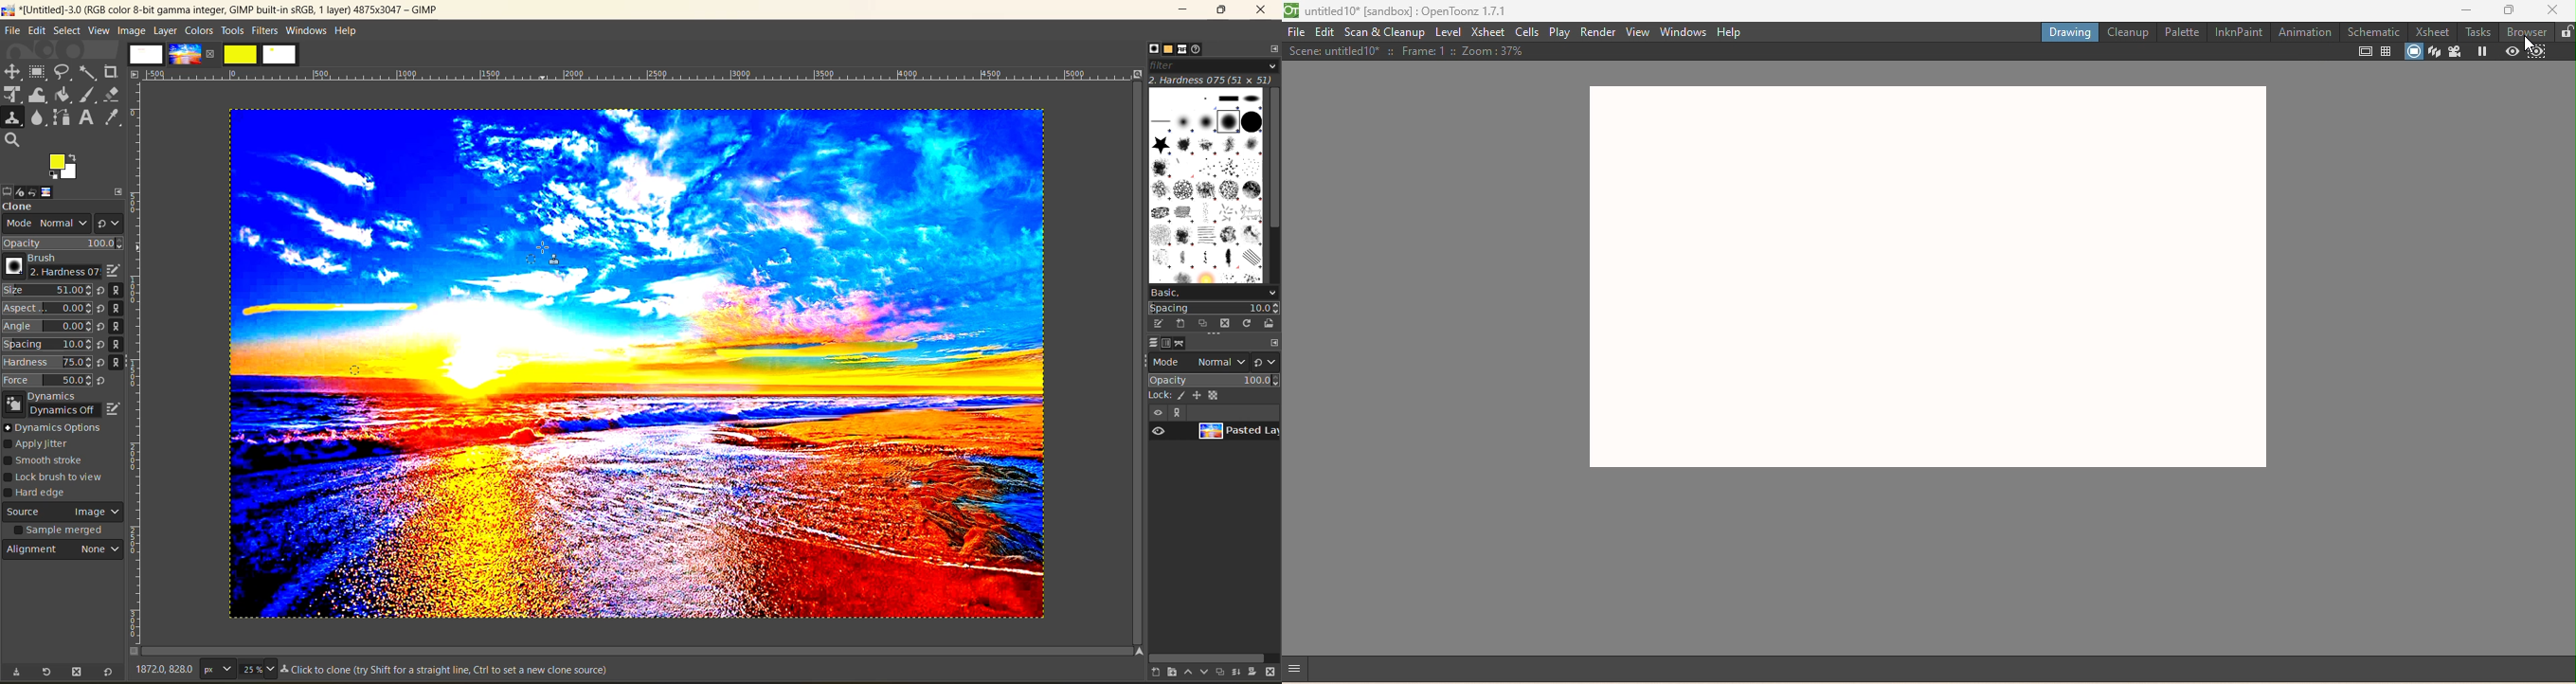  I want to click on 740.0, 1580.0, so click(162, 671).